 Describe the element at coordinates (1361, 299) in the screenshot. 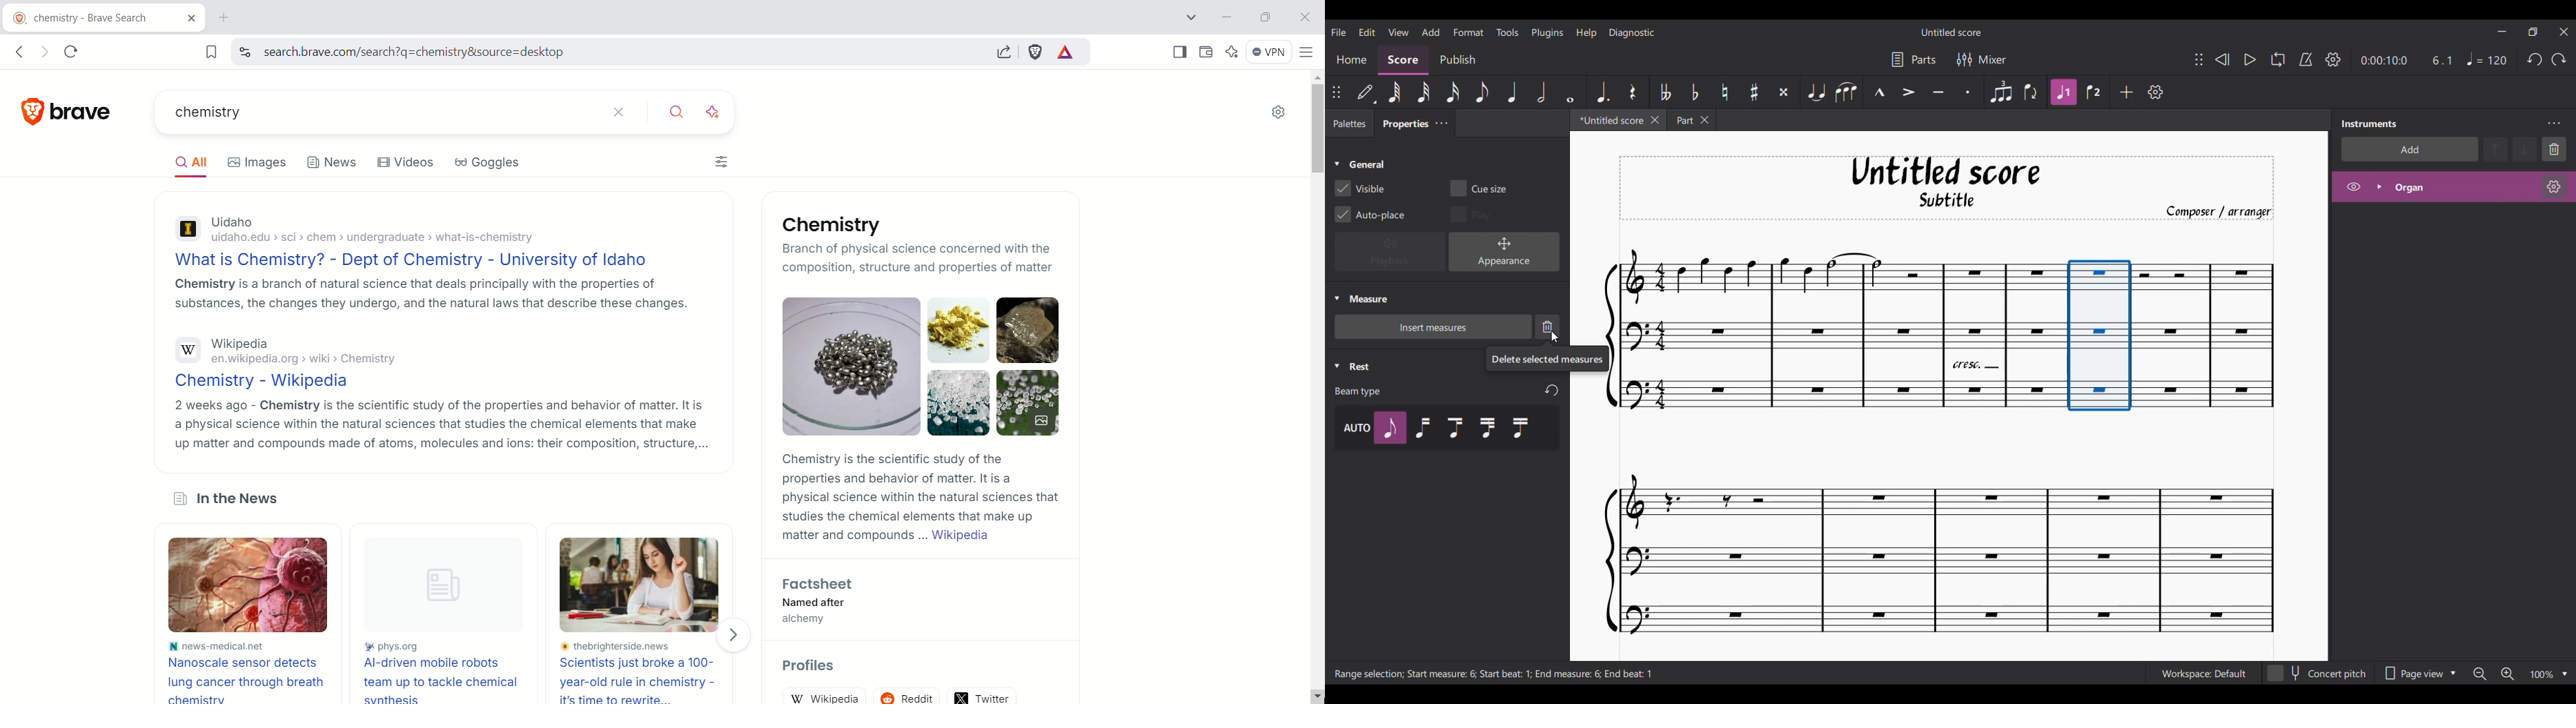

I see `Collapse Measure` at that location.